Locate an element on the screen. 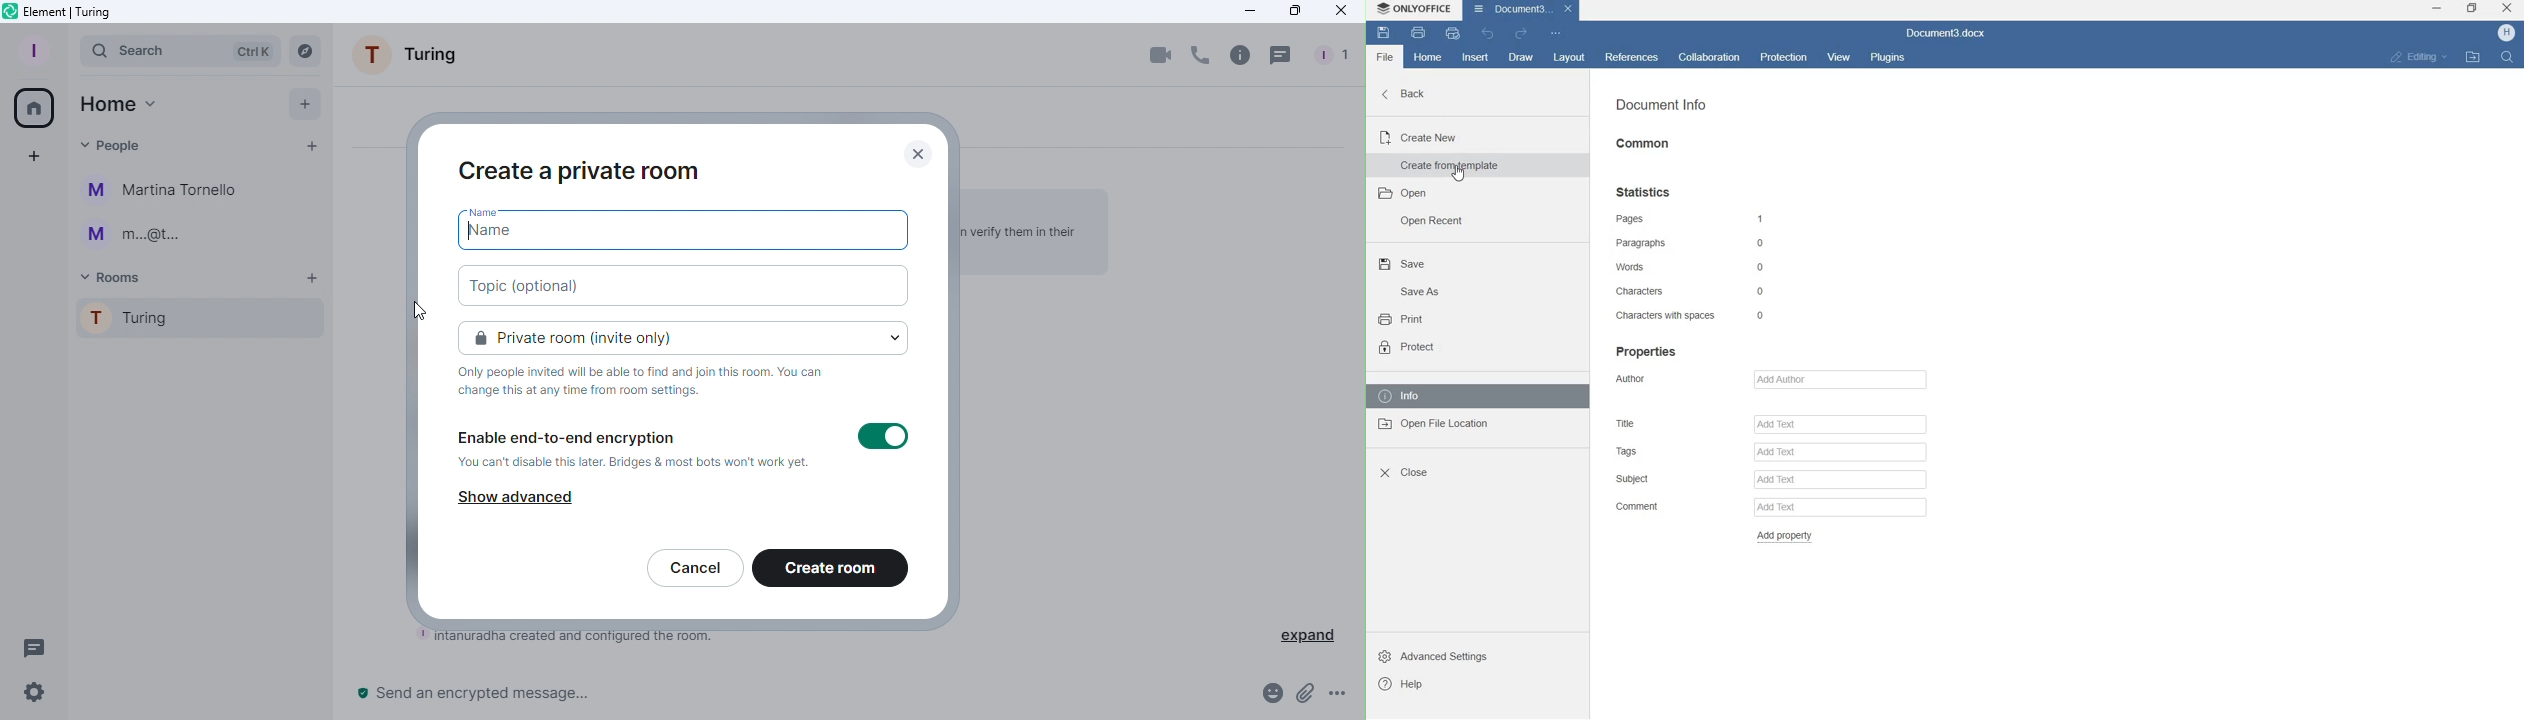  Cursor is located at coordinates (410, 309).